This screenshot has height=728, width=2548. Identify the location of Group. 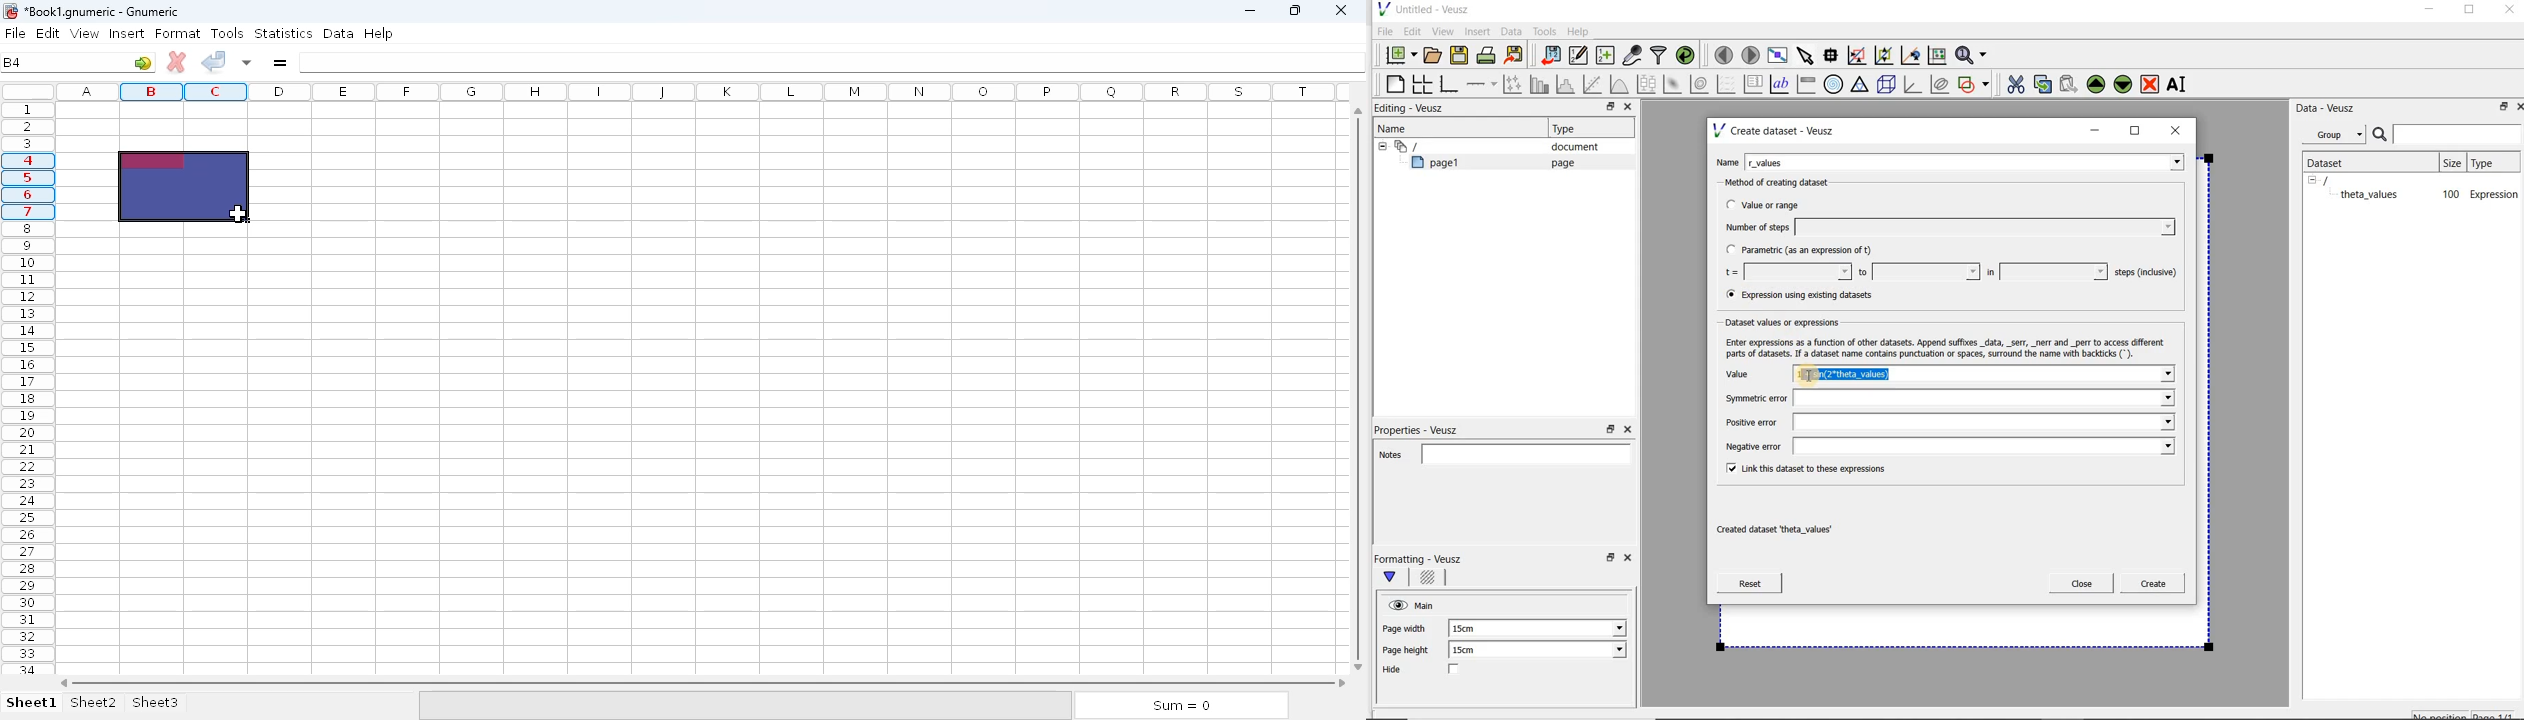
(2338, 137).